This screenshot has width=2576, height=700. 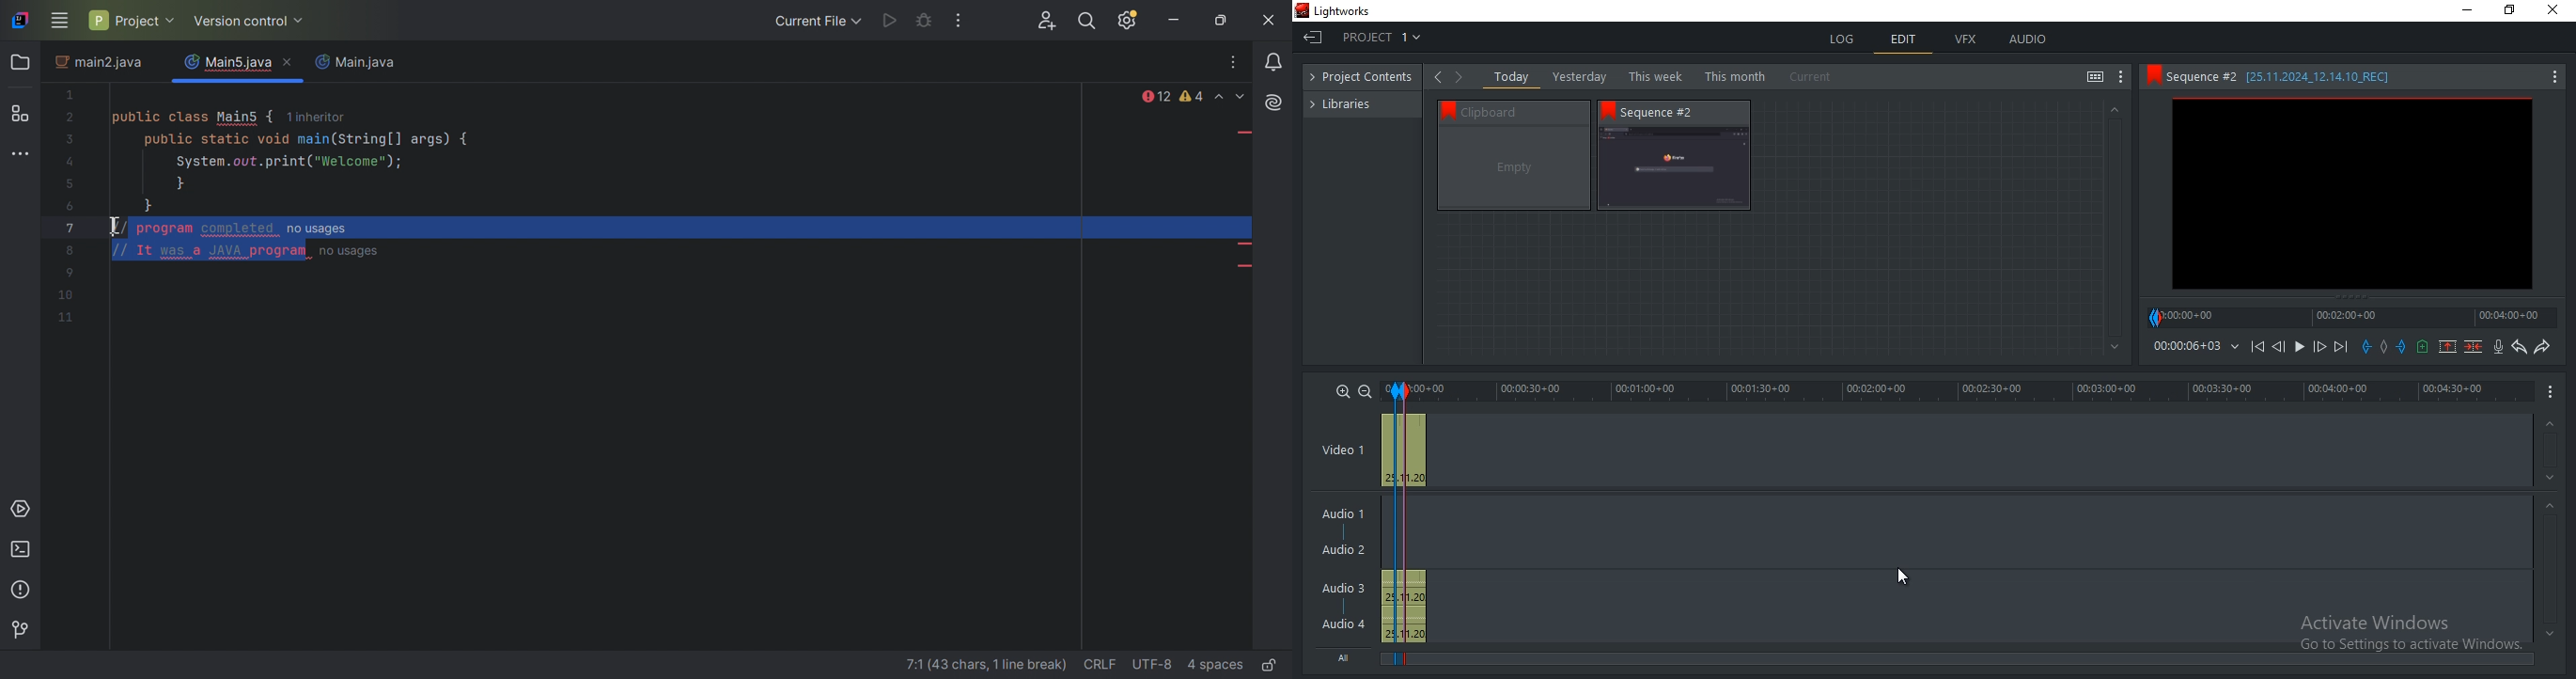 I want to click on audio, so click(x=2027, y=39).